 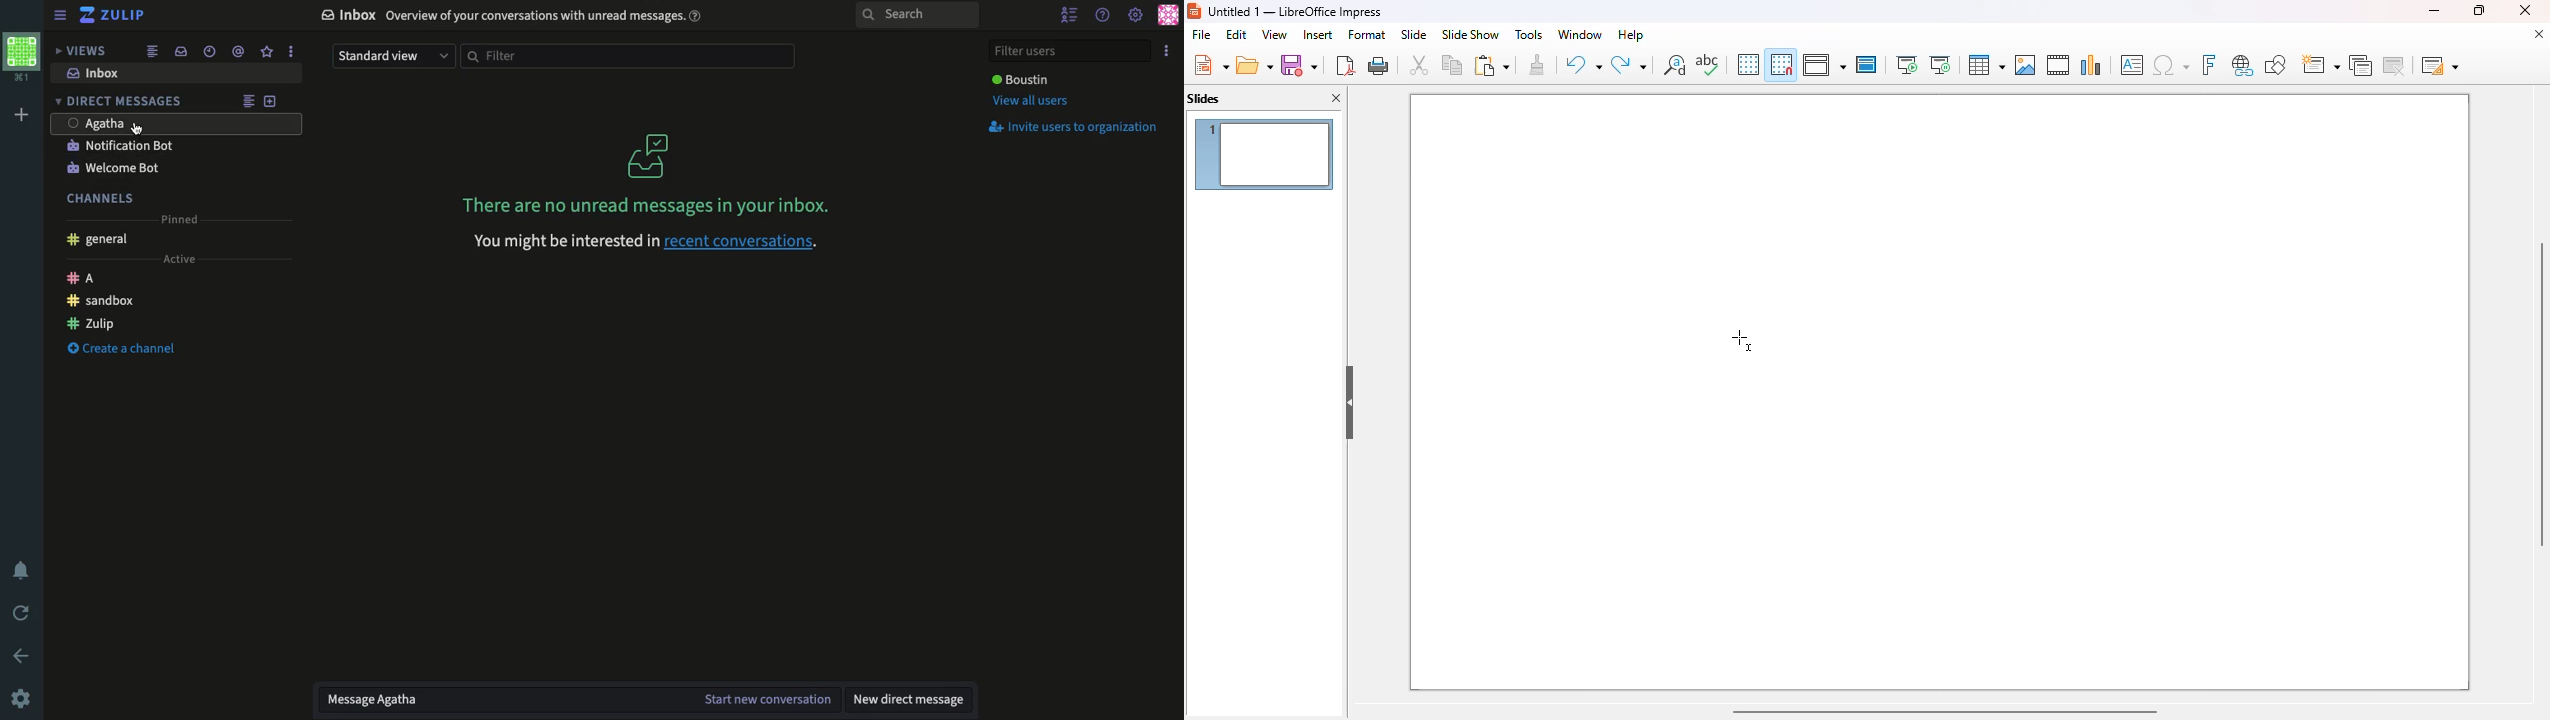 What do you see at coordinates (1194, 11) in the screenshot?
I see `logo` at bounding box center [1194, 11].